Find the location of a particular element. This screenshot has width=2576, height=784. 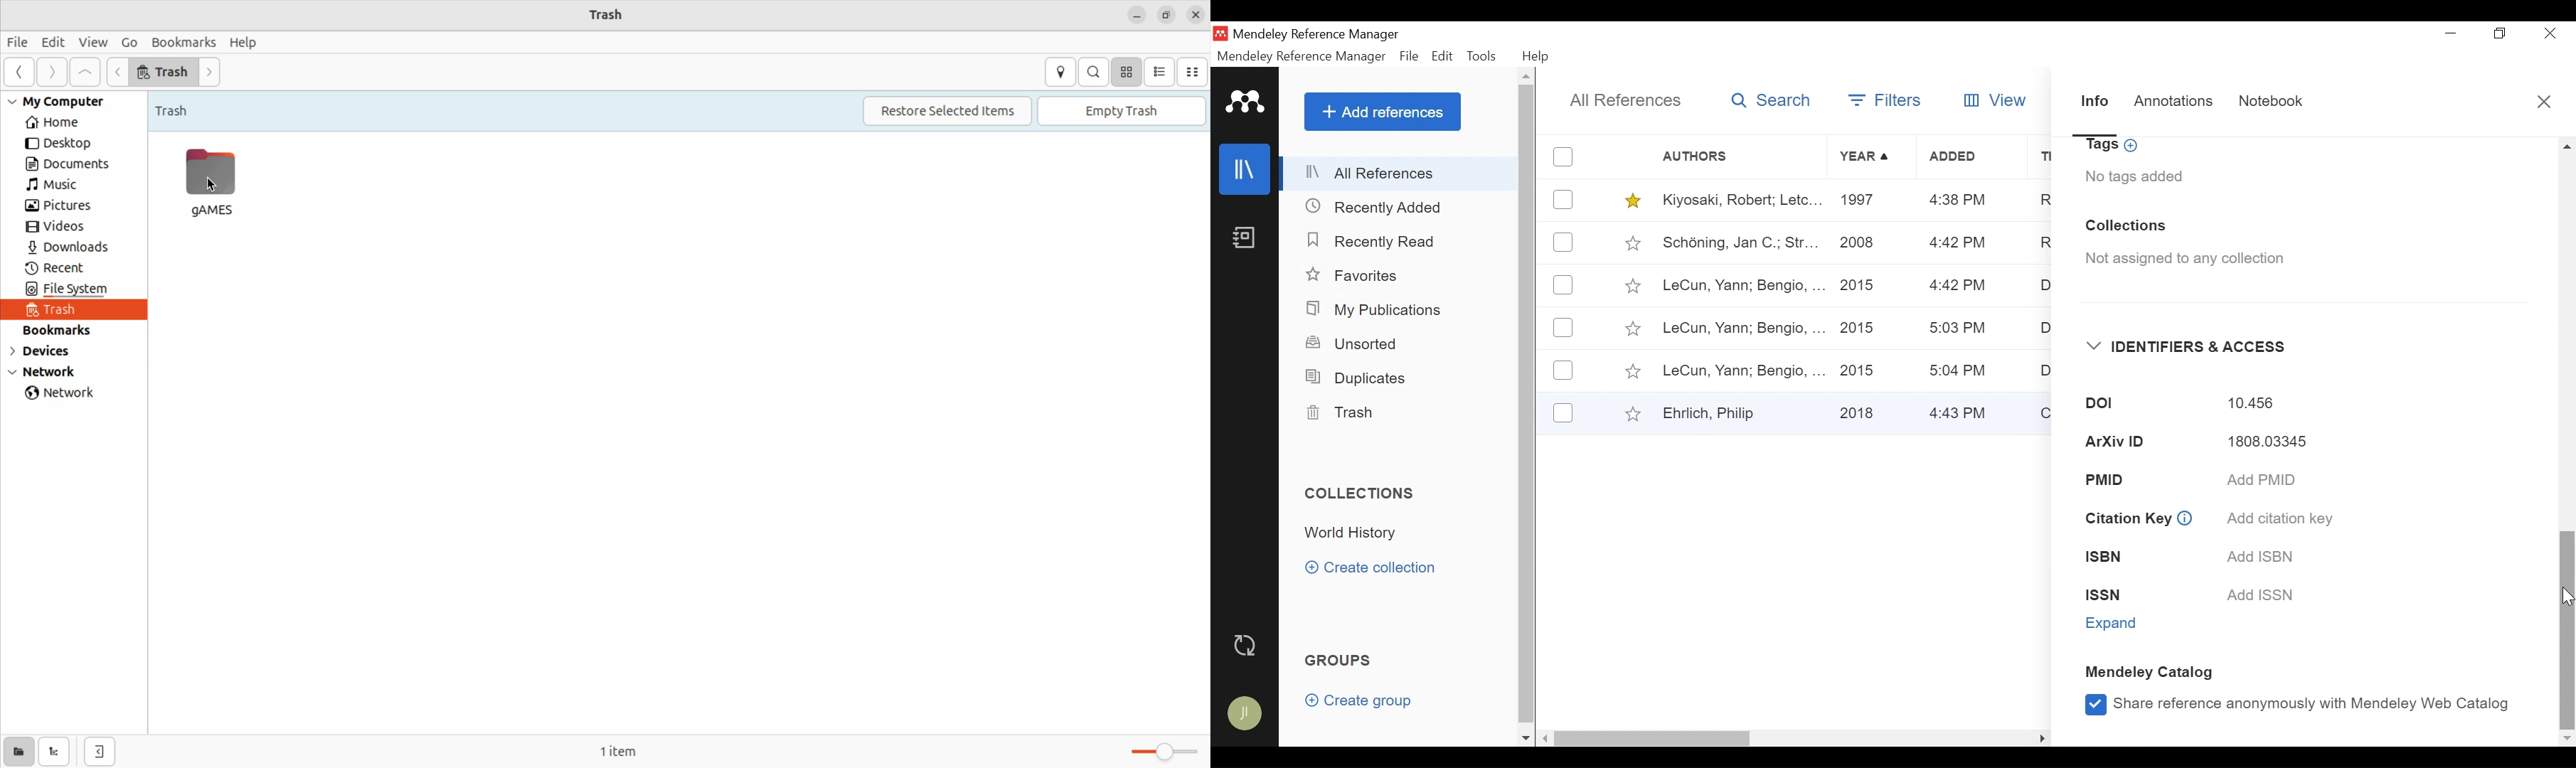

bookmark is located at coordinates (182, 42).